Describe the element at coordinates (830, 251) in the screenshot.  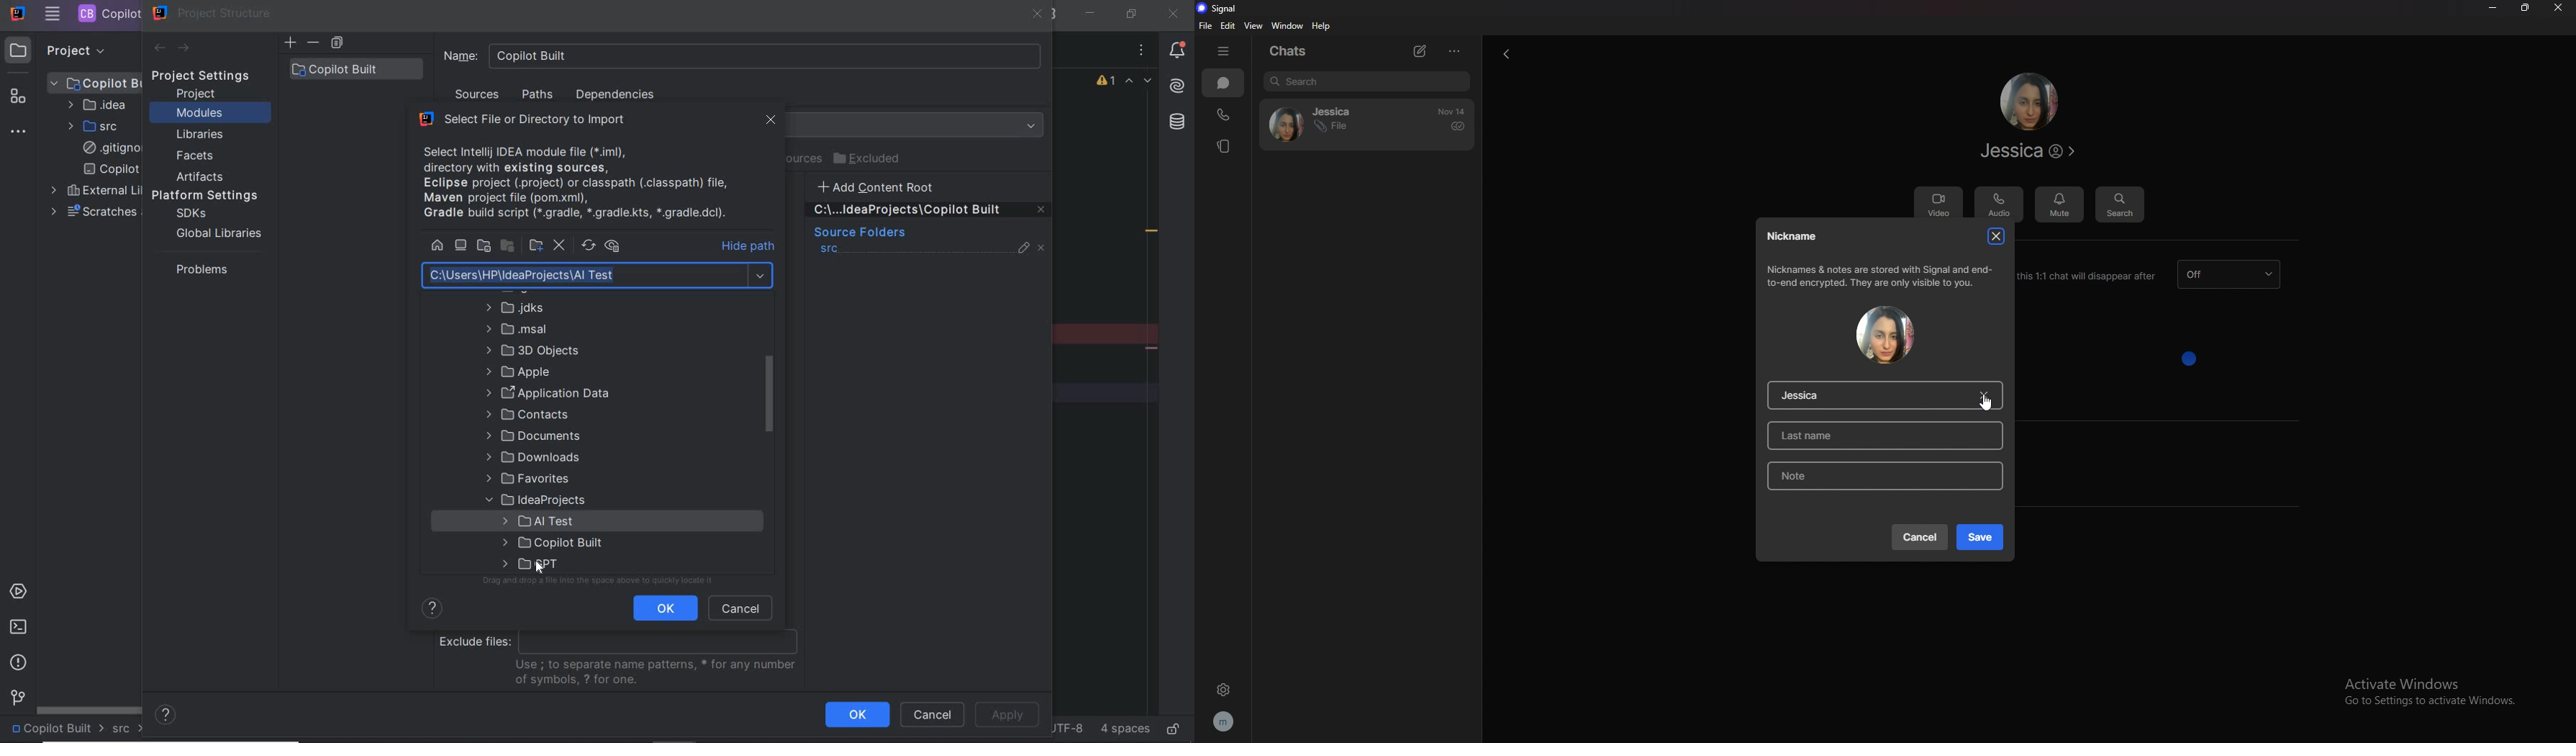
I see `src` at that location.